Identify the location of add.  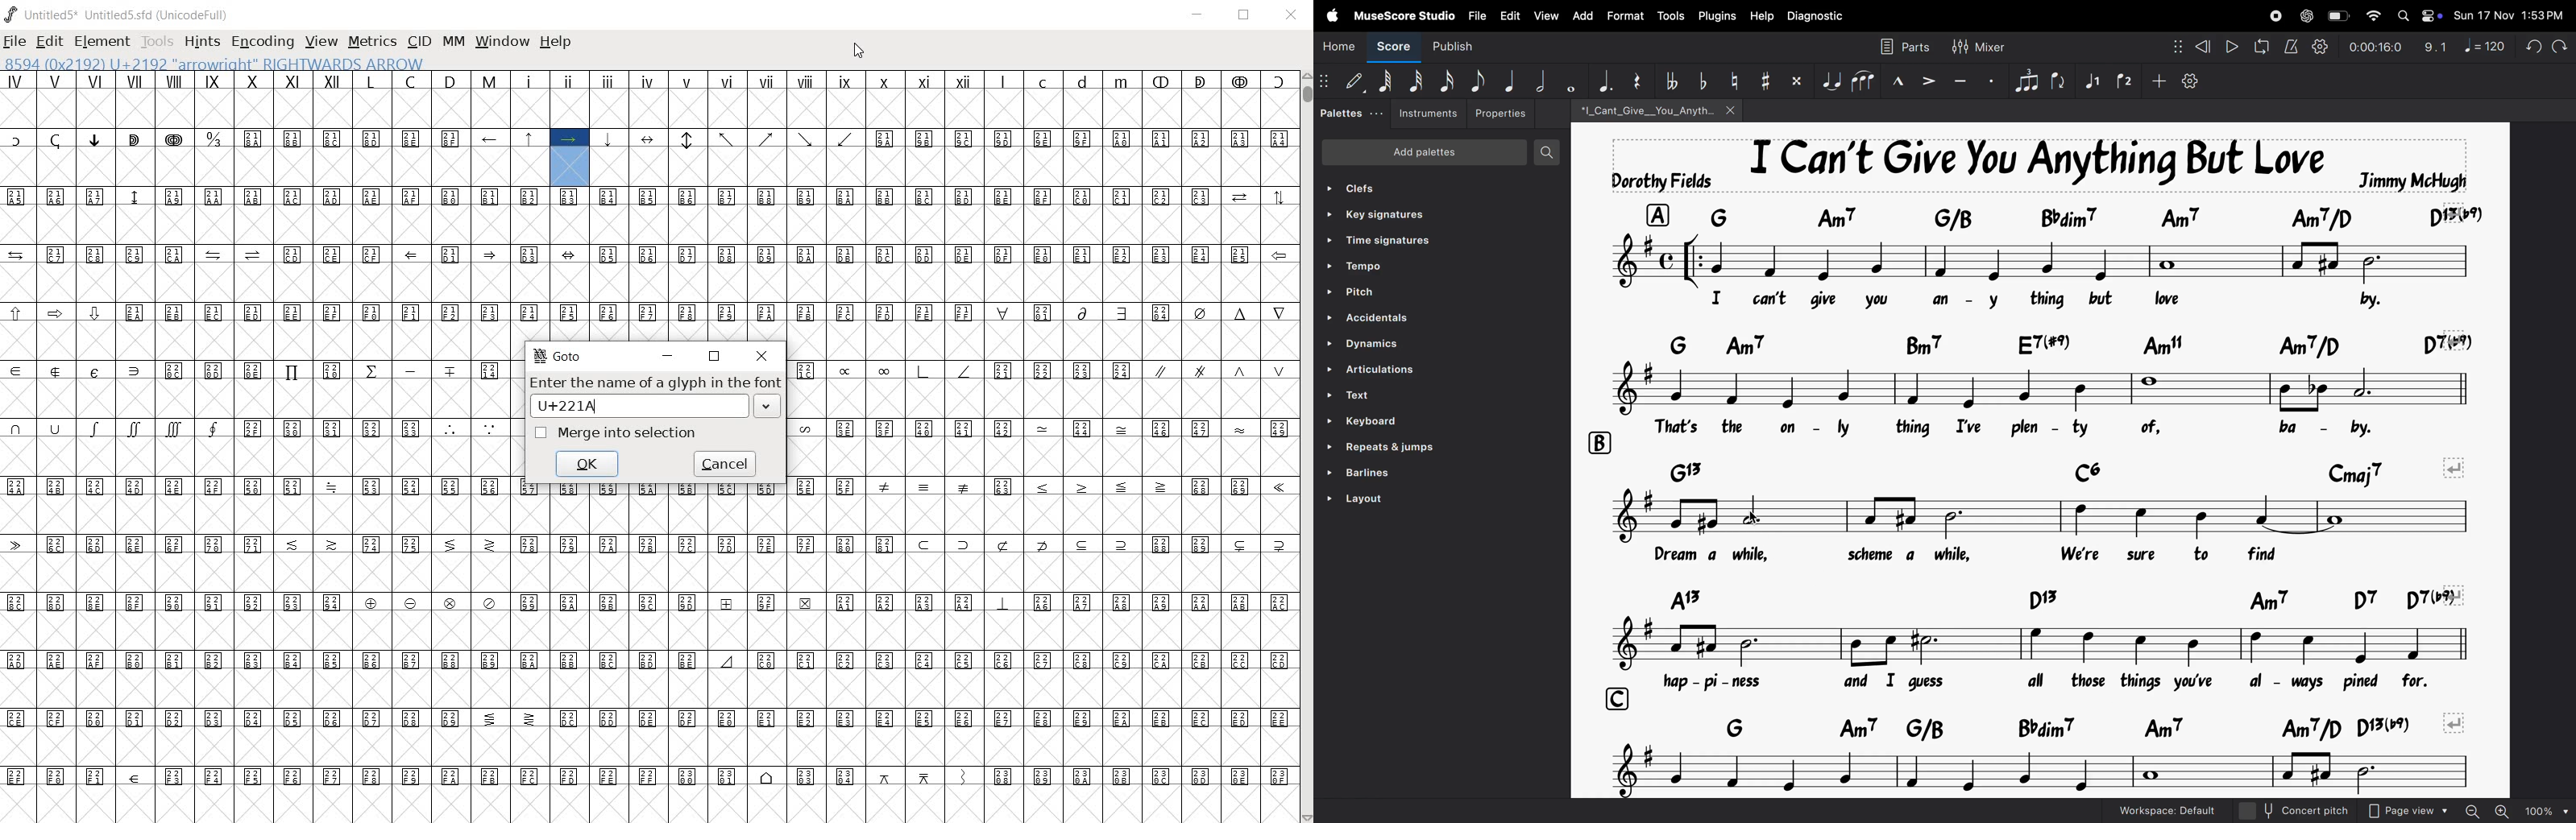
(1582, 16).